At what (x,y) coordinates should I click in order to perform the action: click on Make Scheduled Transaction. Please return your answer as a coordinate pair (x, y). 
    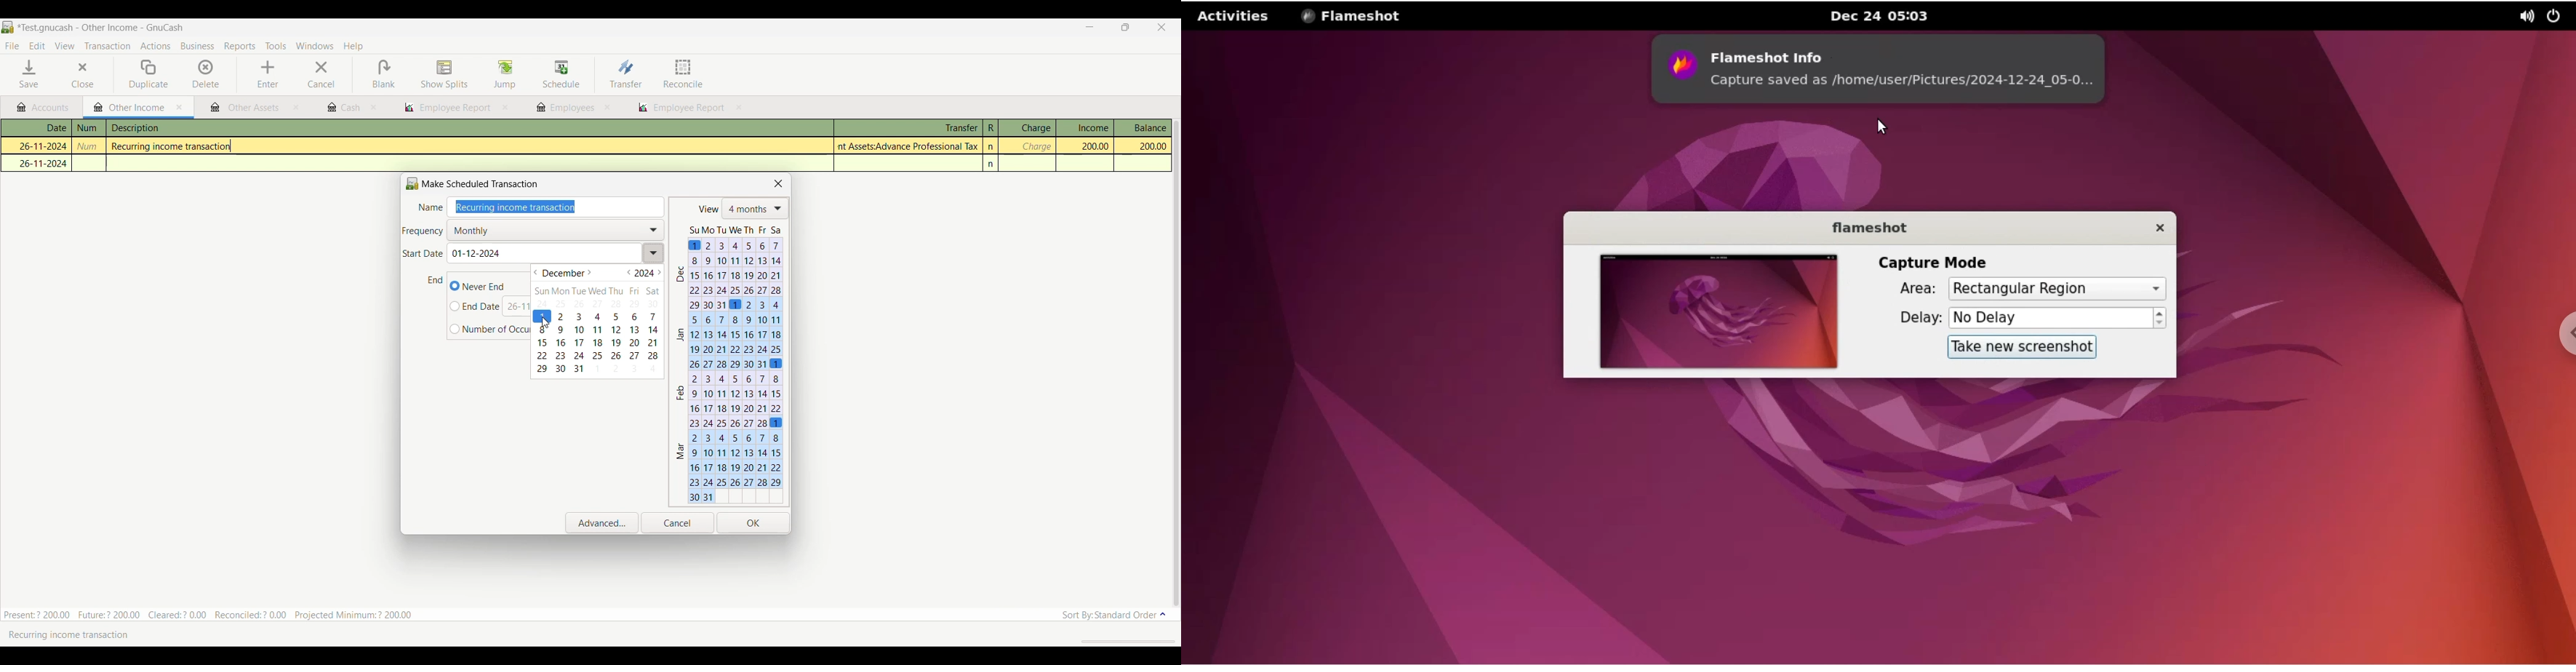
    Looking at the image, I should click on (476, 183).